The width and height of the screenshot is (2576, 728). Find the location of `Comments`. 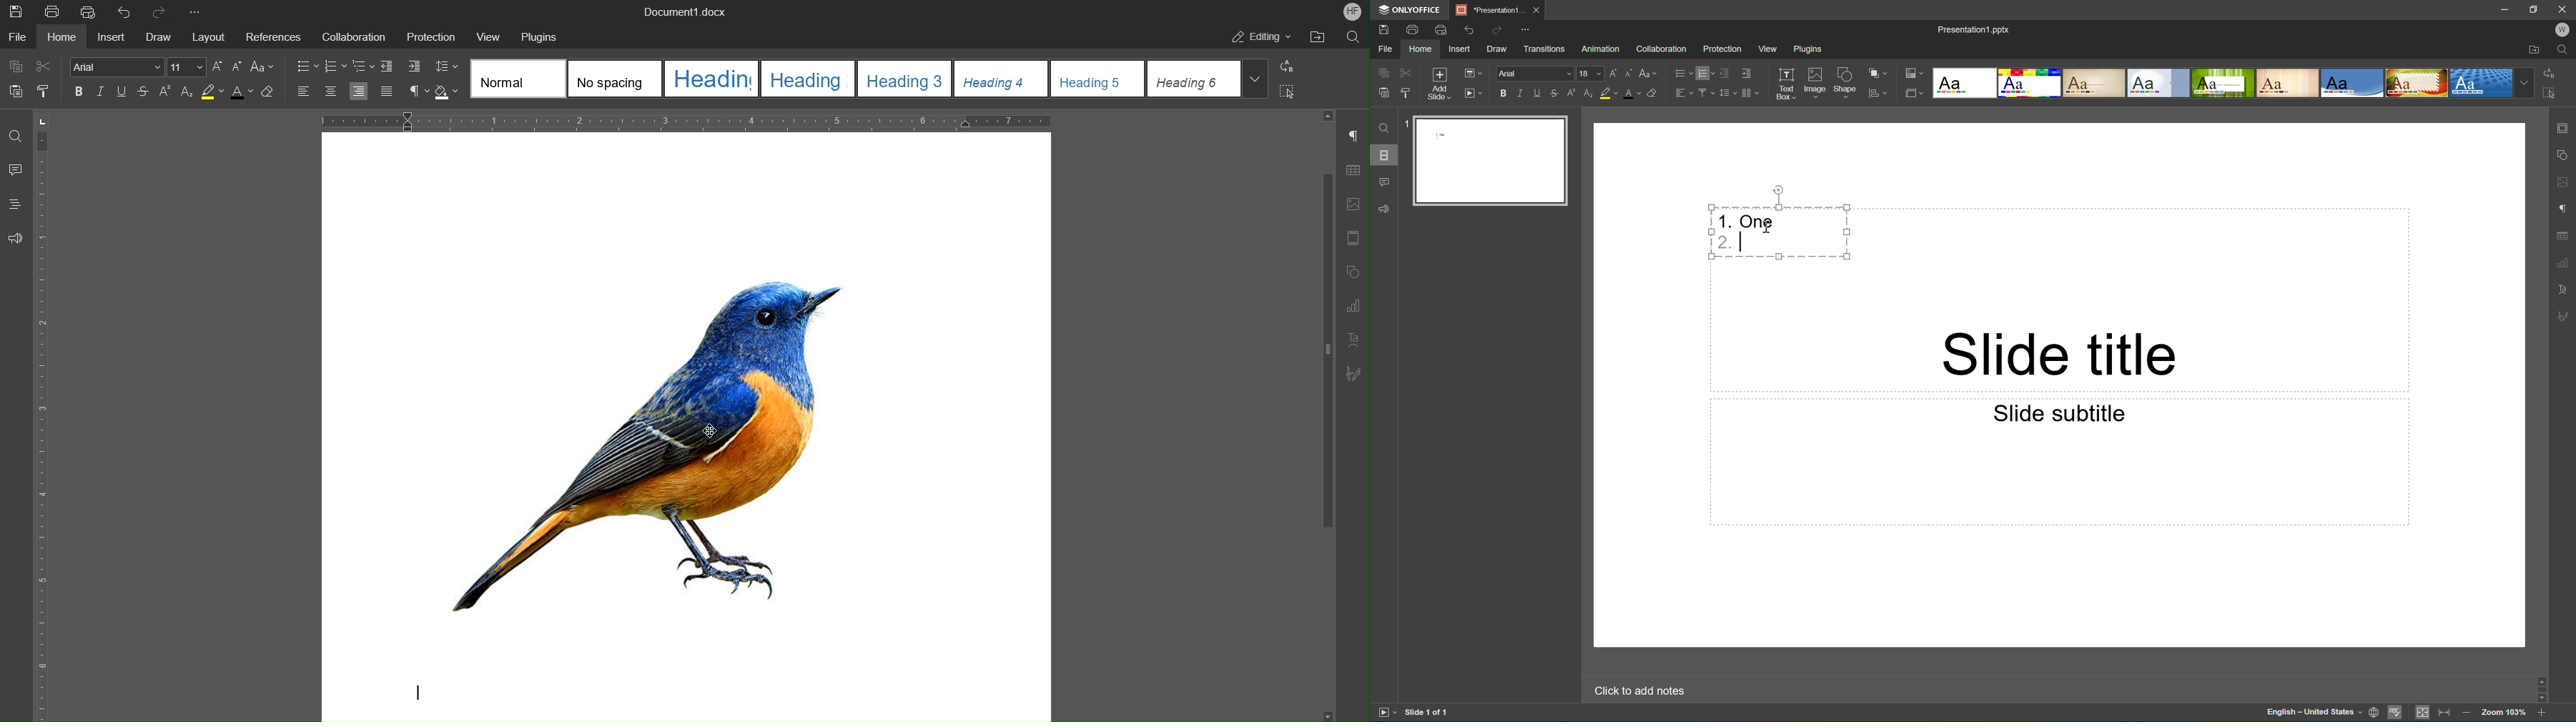

Comments is located at coordinates (1384, 180).